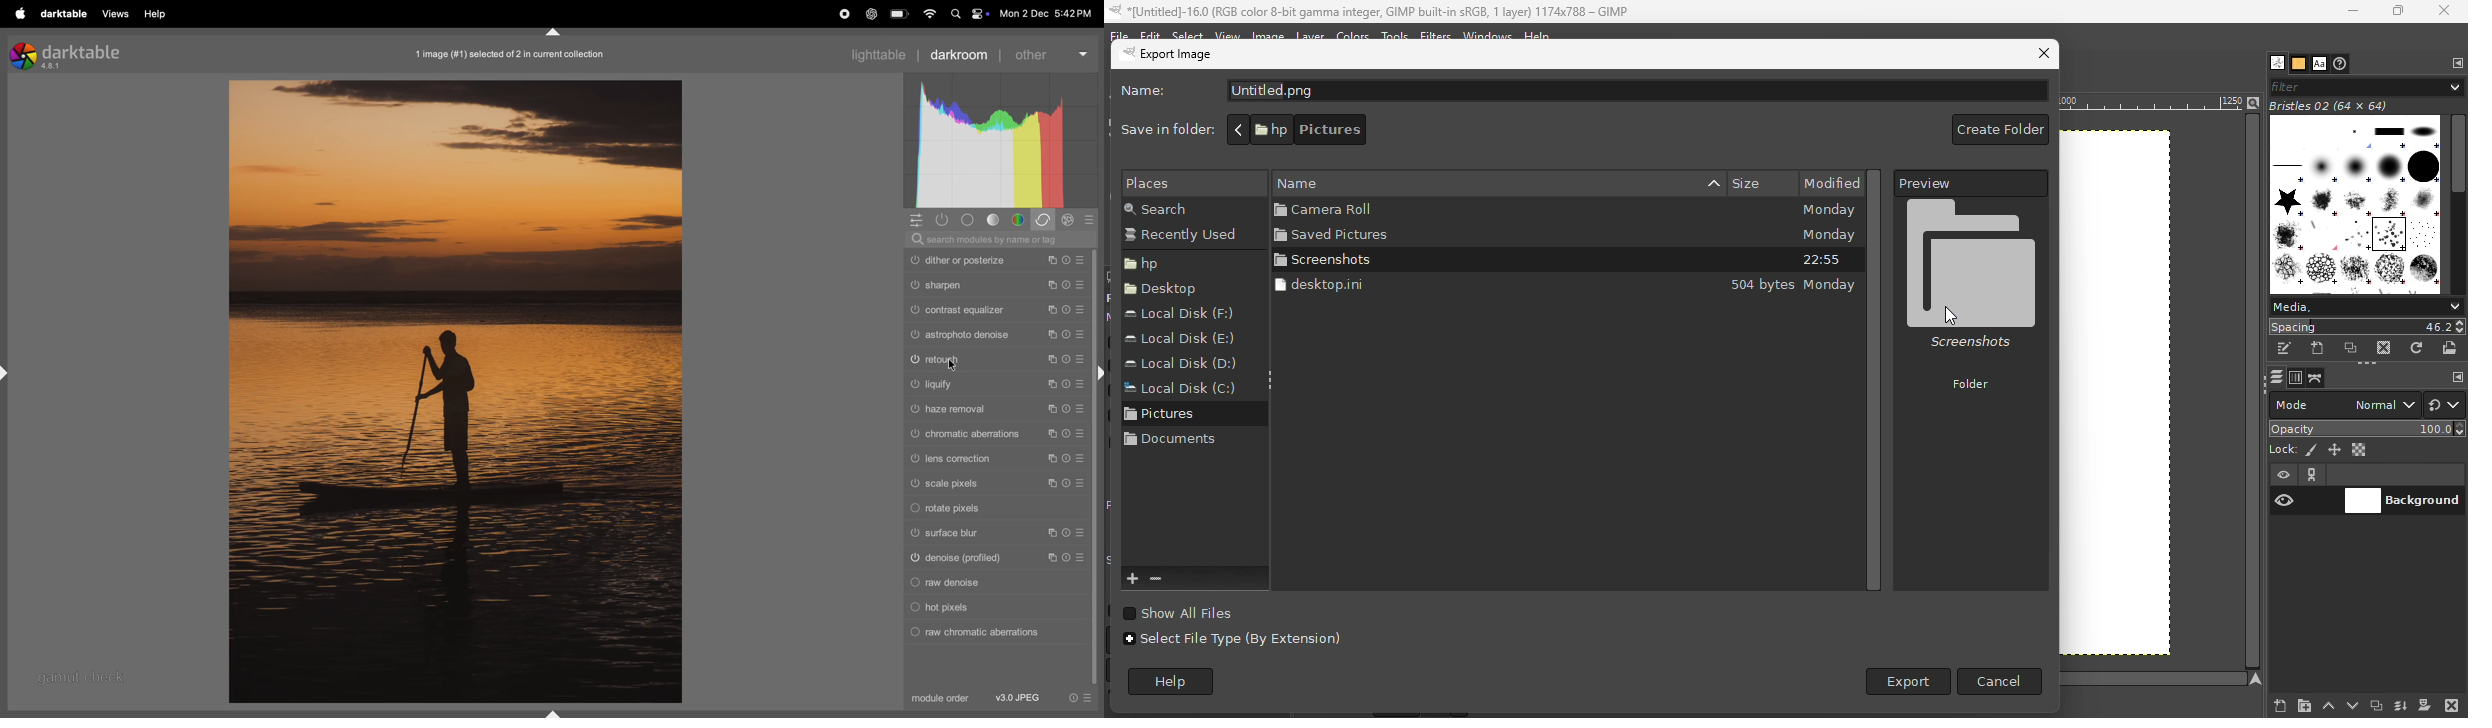 This screenshot has width=2492, height=728. What do you see at coordinates (1088, 220) in the screenshot?
I see `presets` at bounding box center [1088, 220].